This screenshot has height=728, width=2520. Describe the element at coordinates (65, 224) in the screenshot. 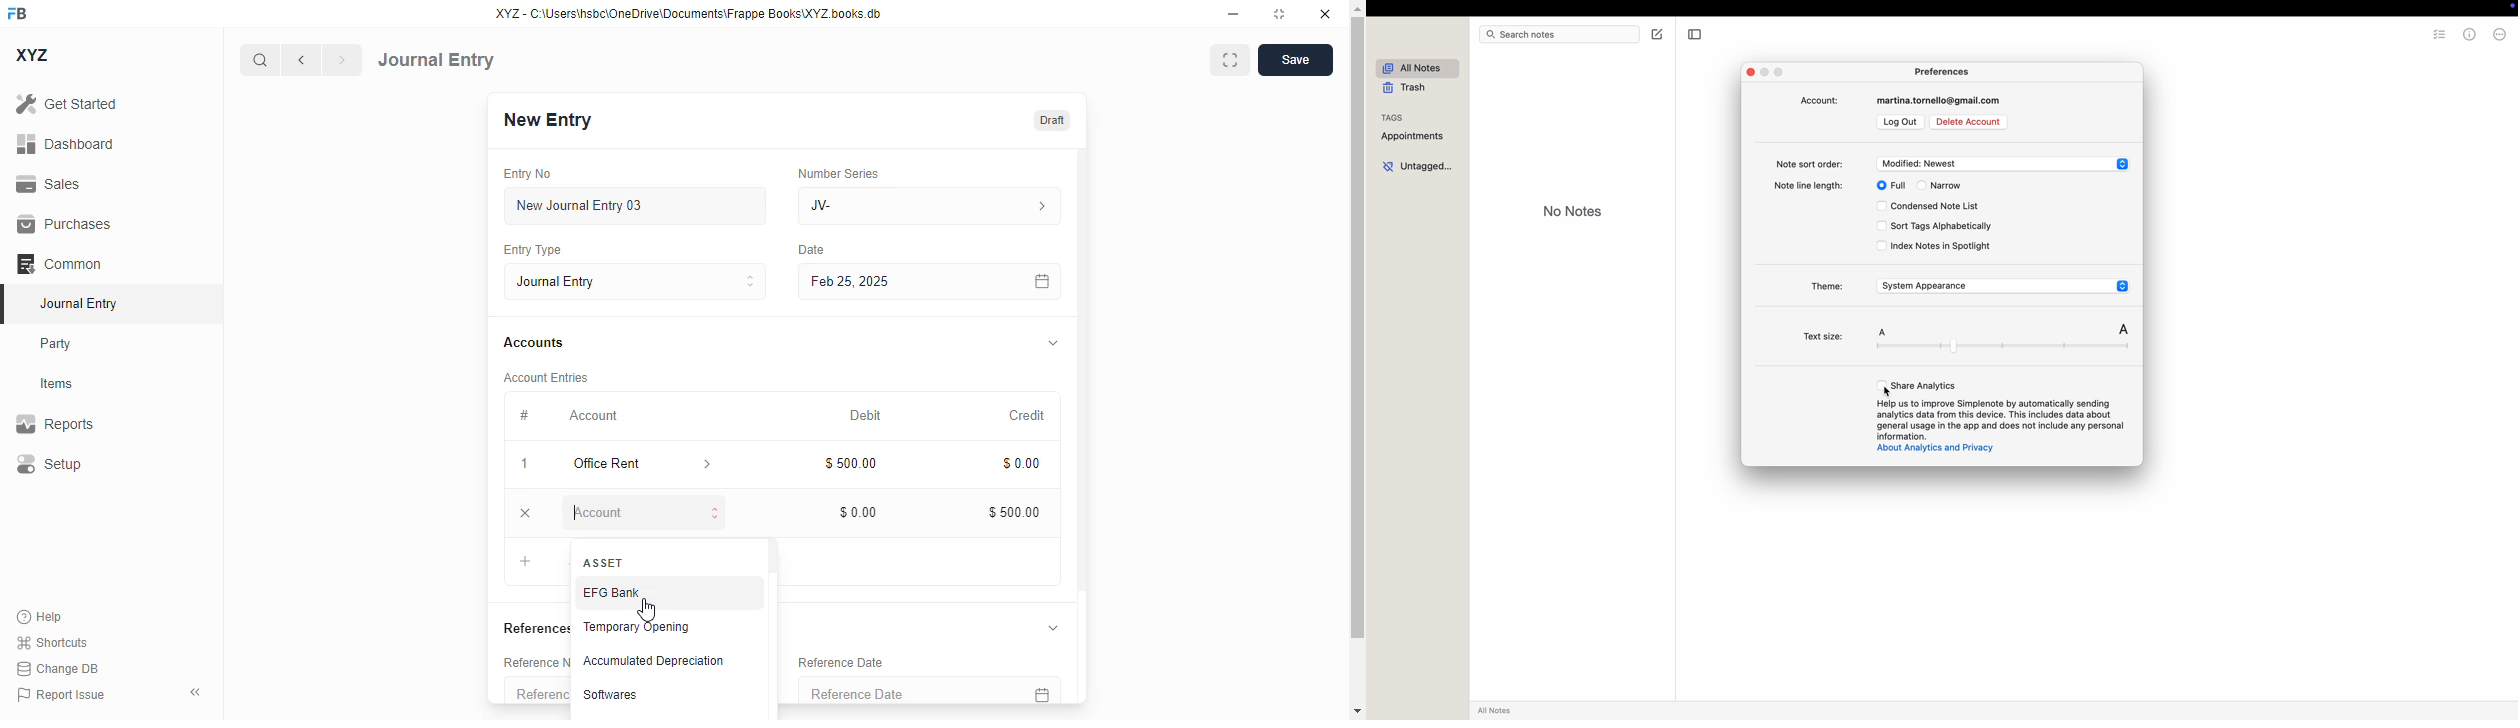

I see `purchases` at that location.